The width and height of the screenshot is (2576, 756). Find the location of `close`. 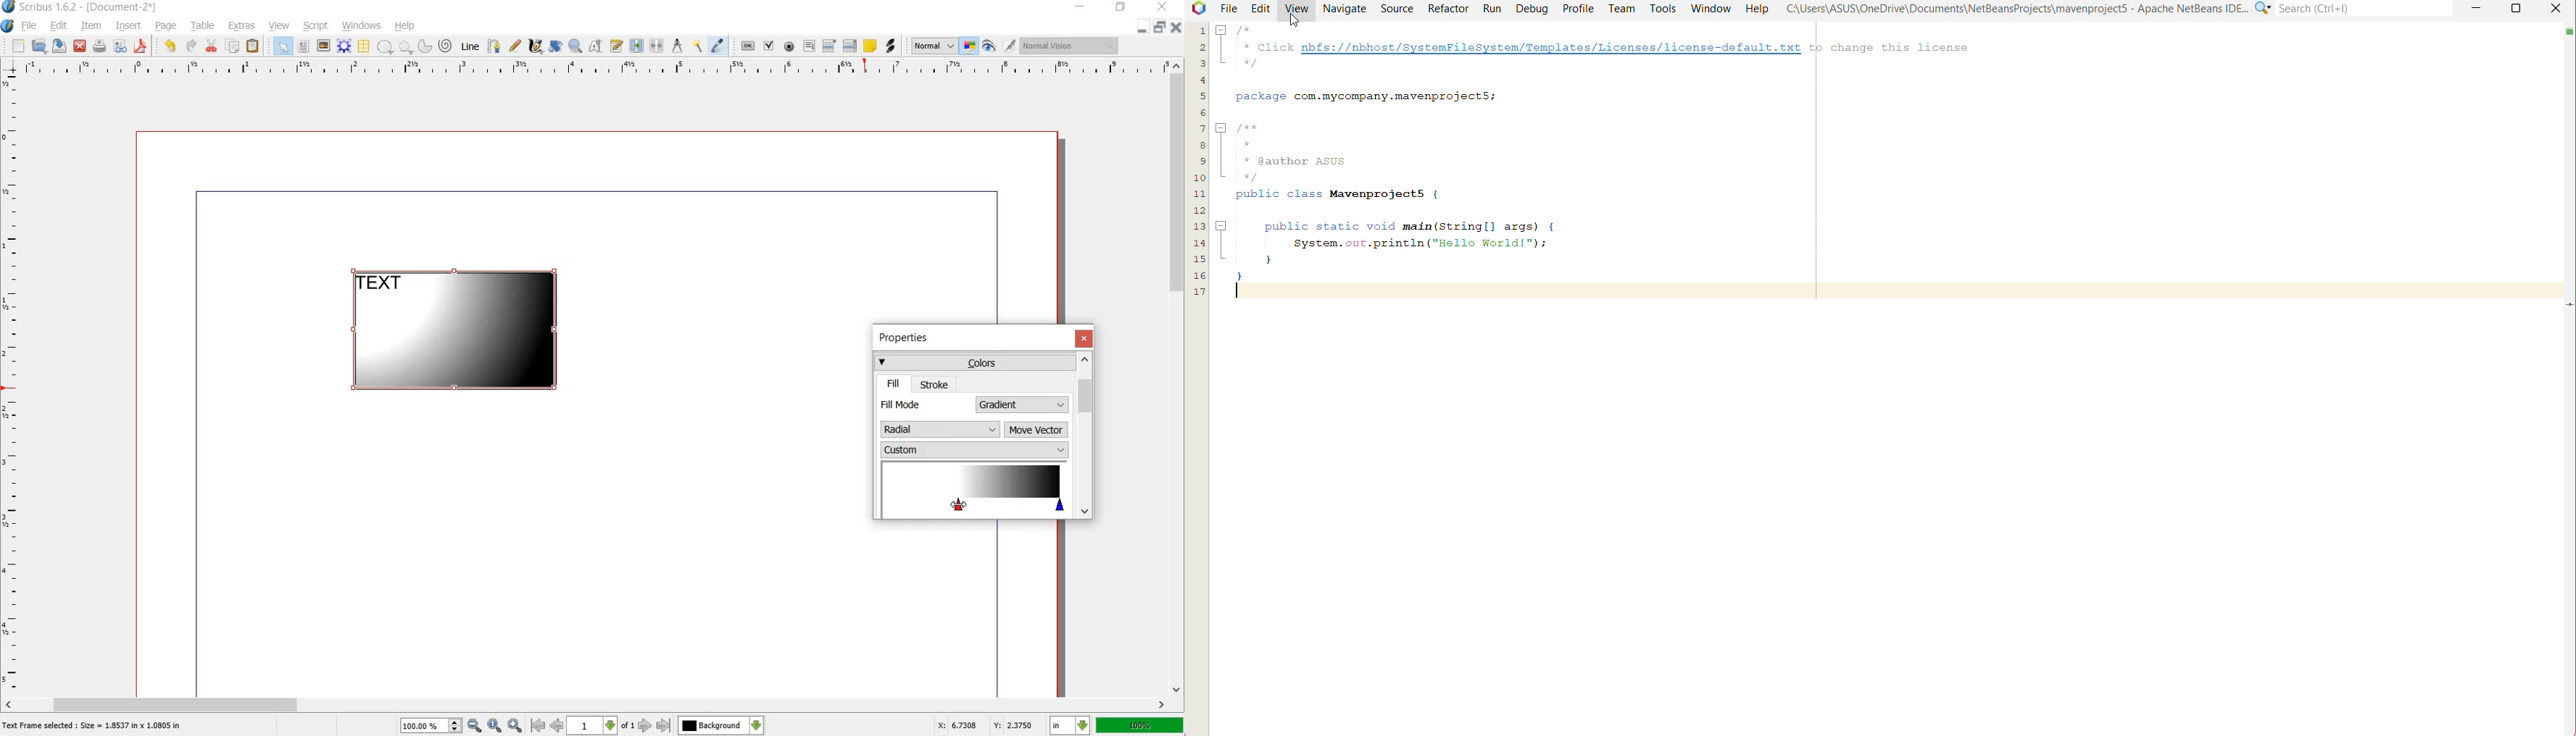

close is located at coordinates (1084, 338).